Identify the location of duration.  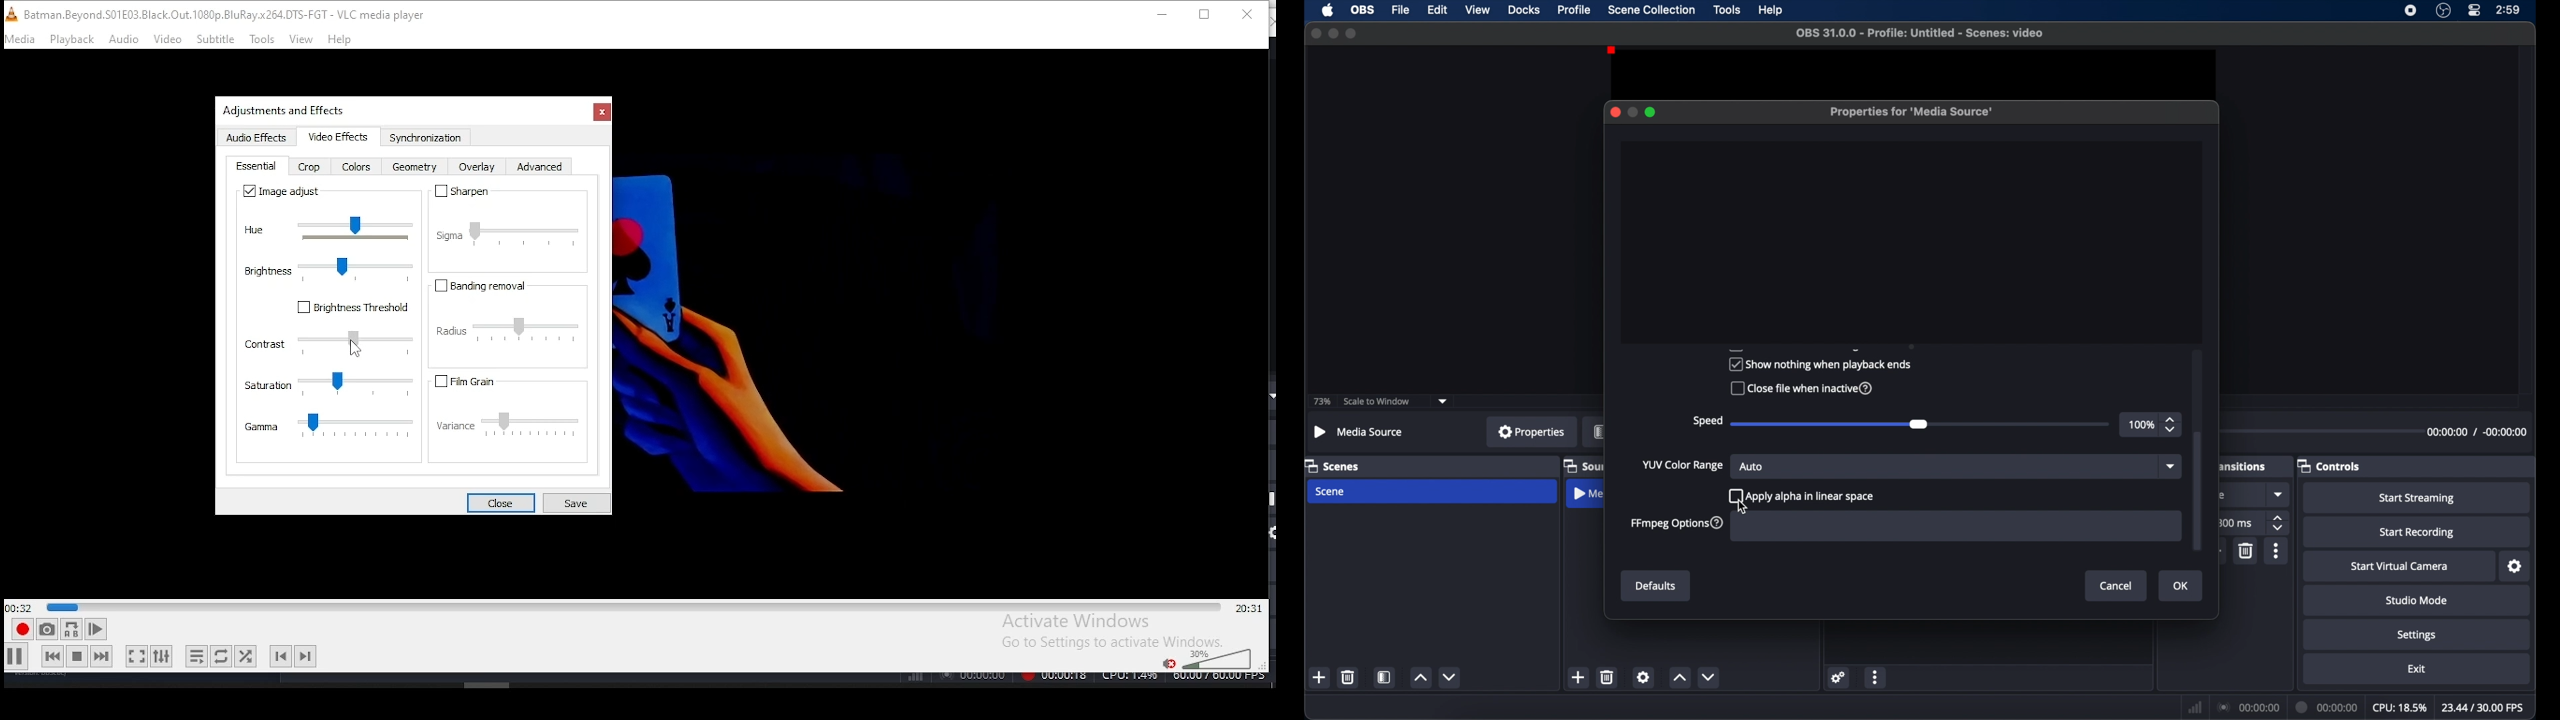
(2327, 707).